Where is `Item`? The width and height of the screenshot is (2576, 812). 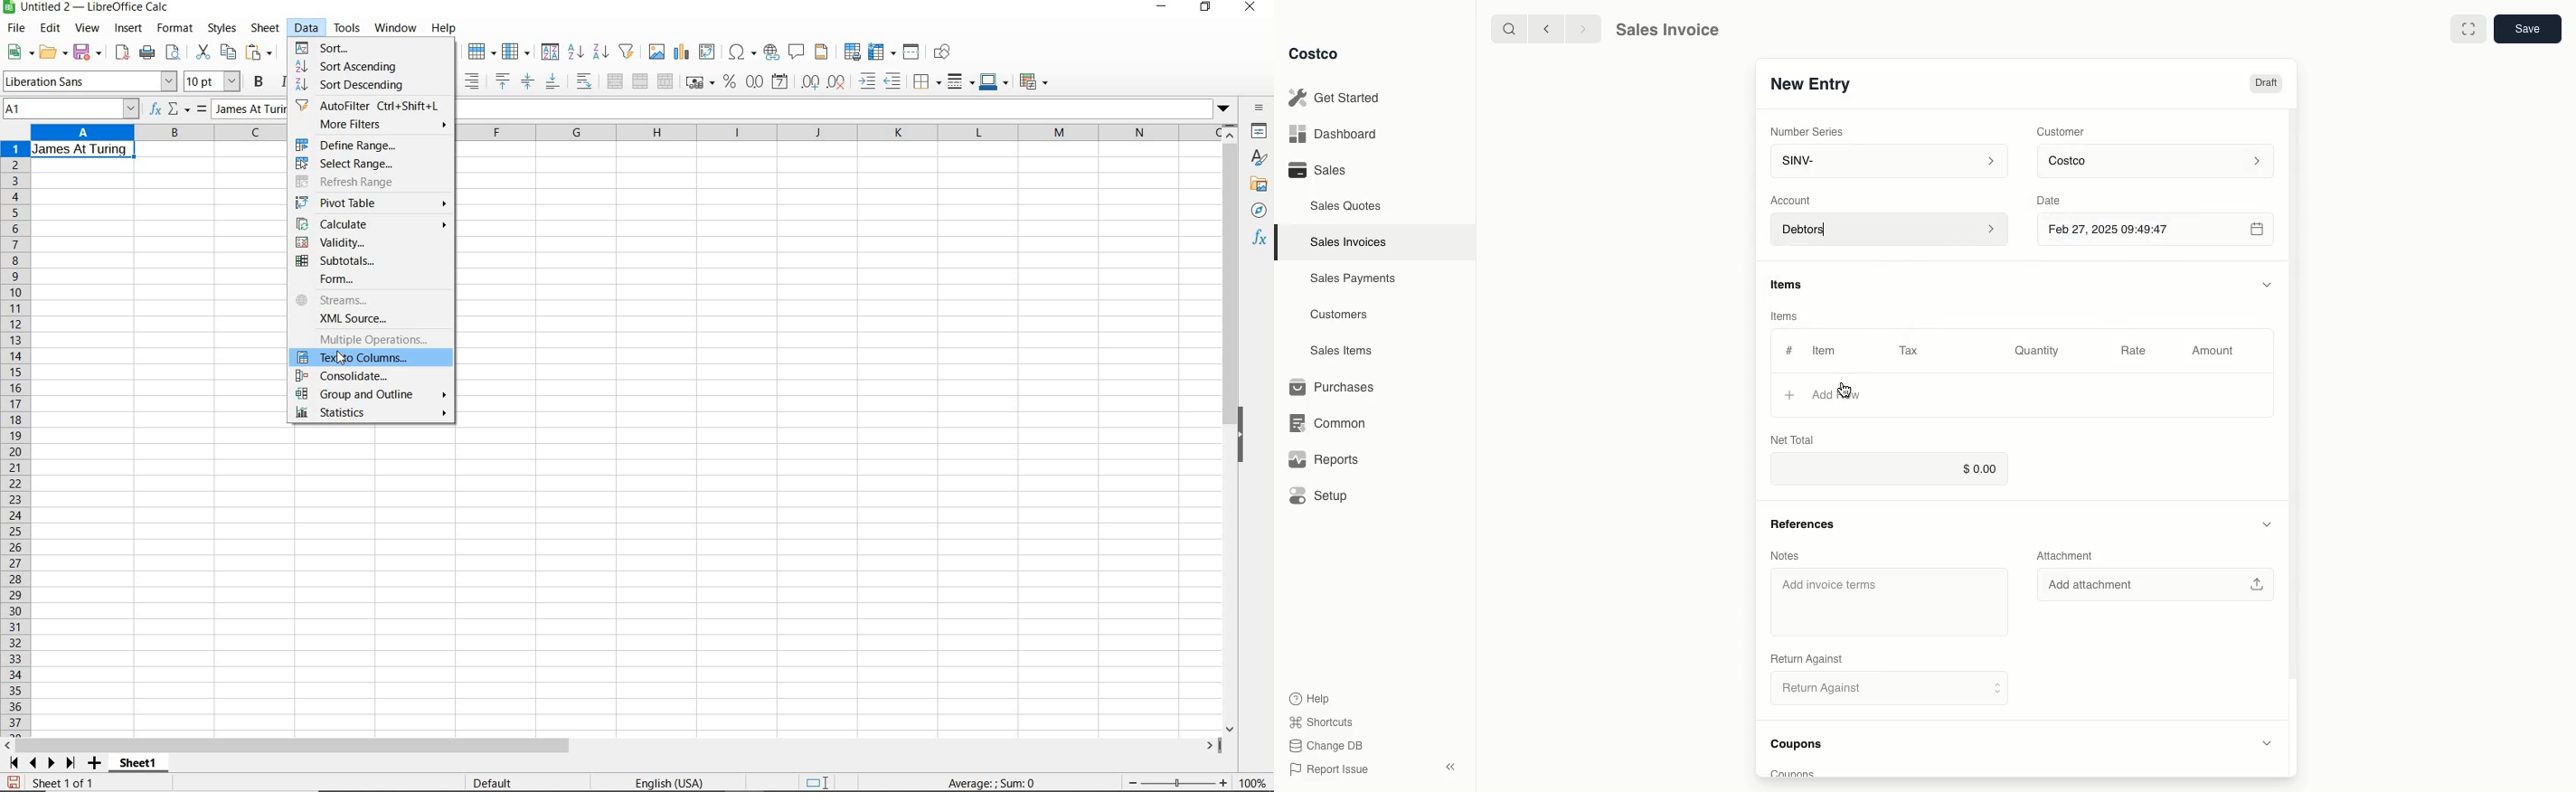 Item is located at coordinates (1826, 350).